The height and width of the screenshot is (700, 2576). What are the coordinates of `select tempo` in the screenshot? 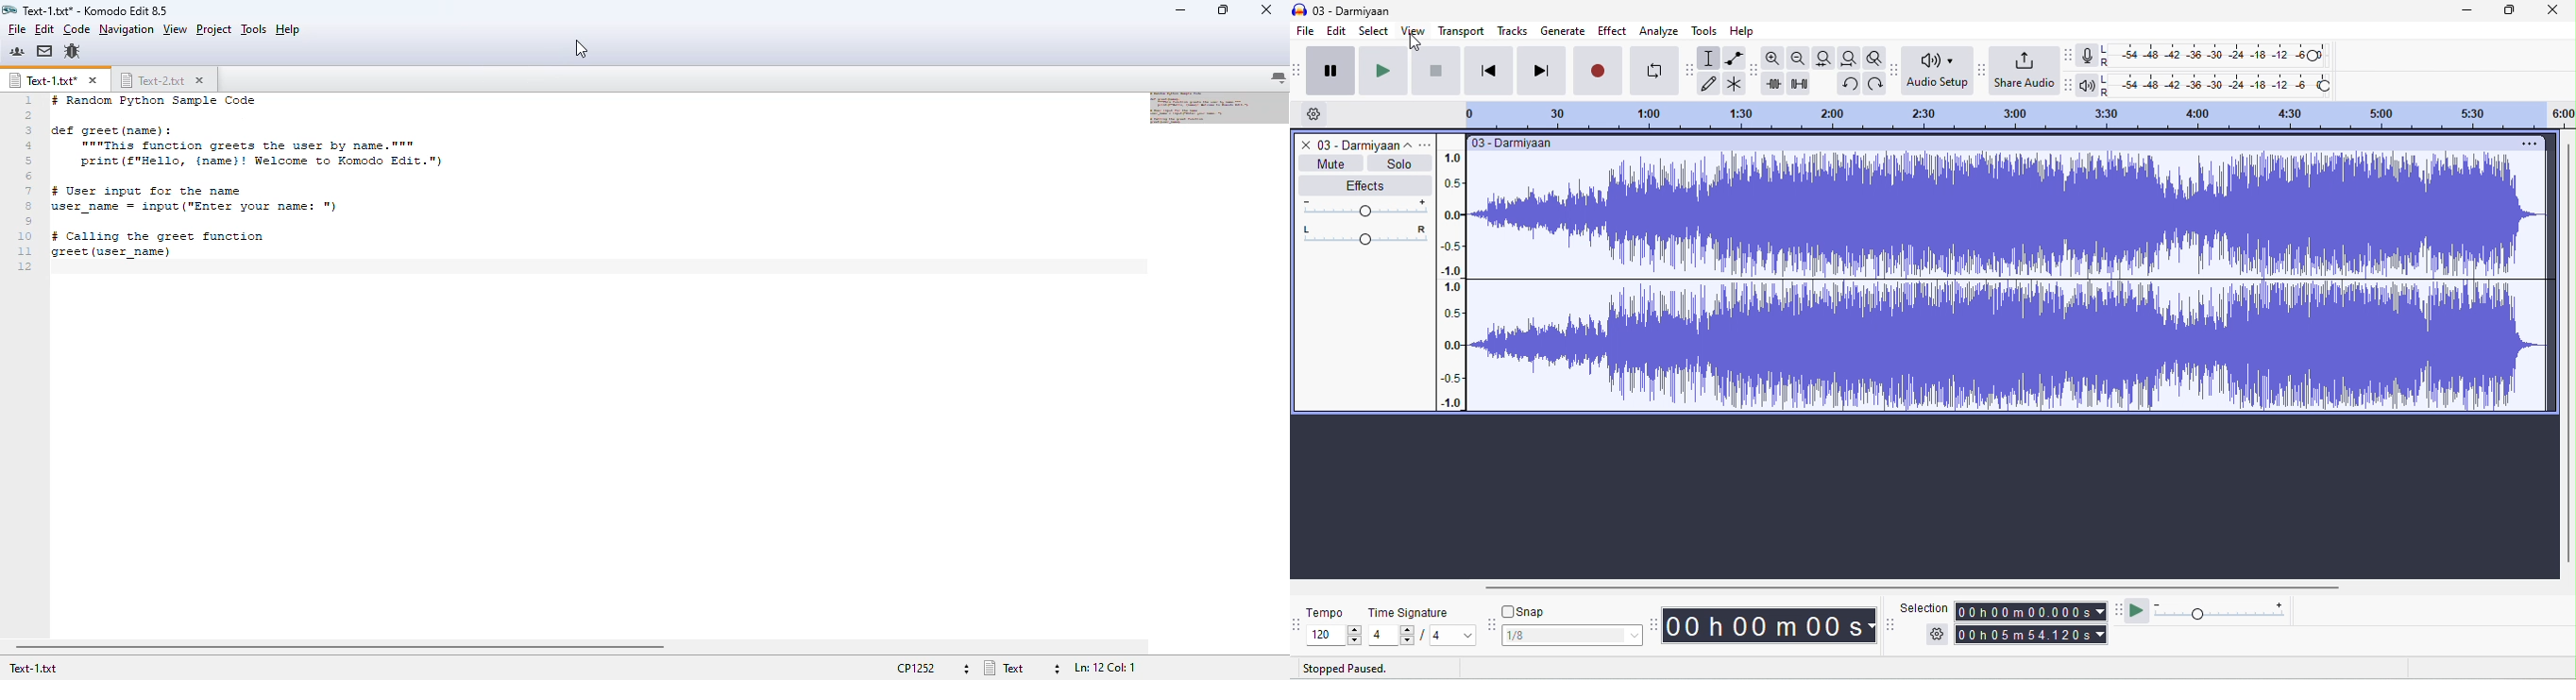 It's located at (1337, 636).